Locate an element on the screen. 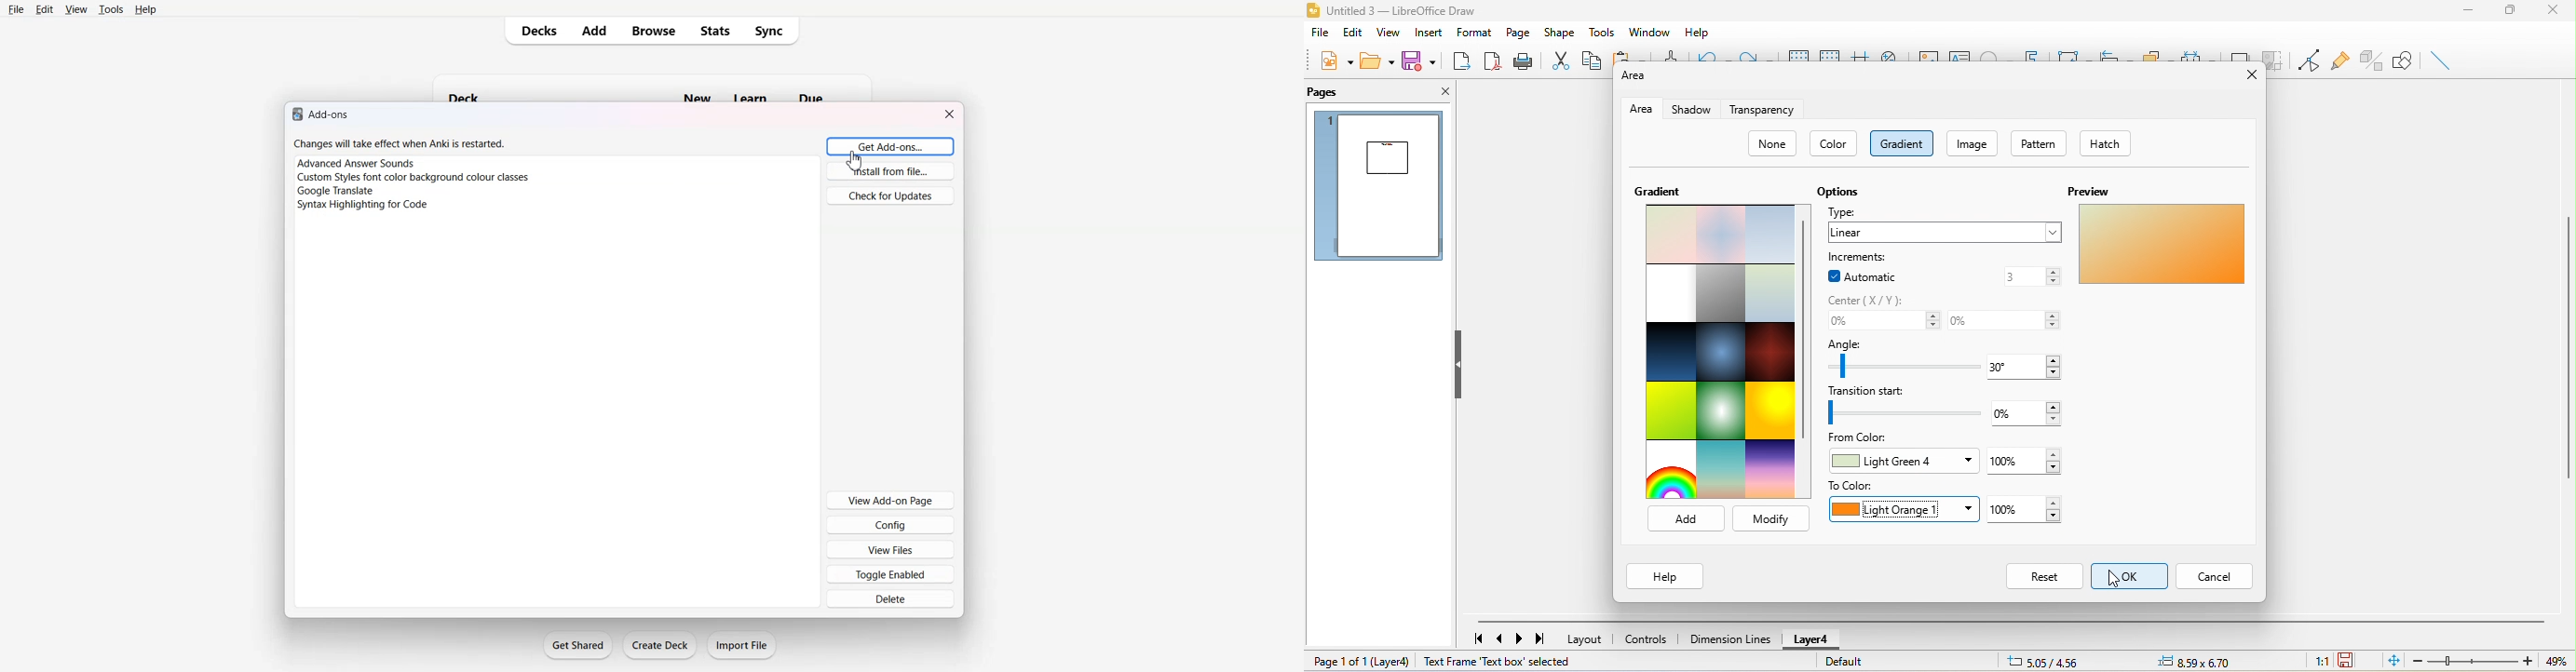 The image size is (2576, 672). next page is located at coordinates (1522, 640).